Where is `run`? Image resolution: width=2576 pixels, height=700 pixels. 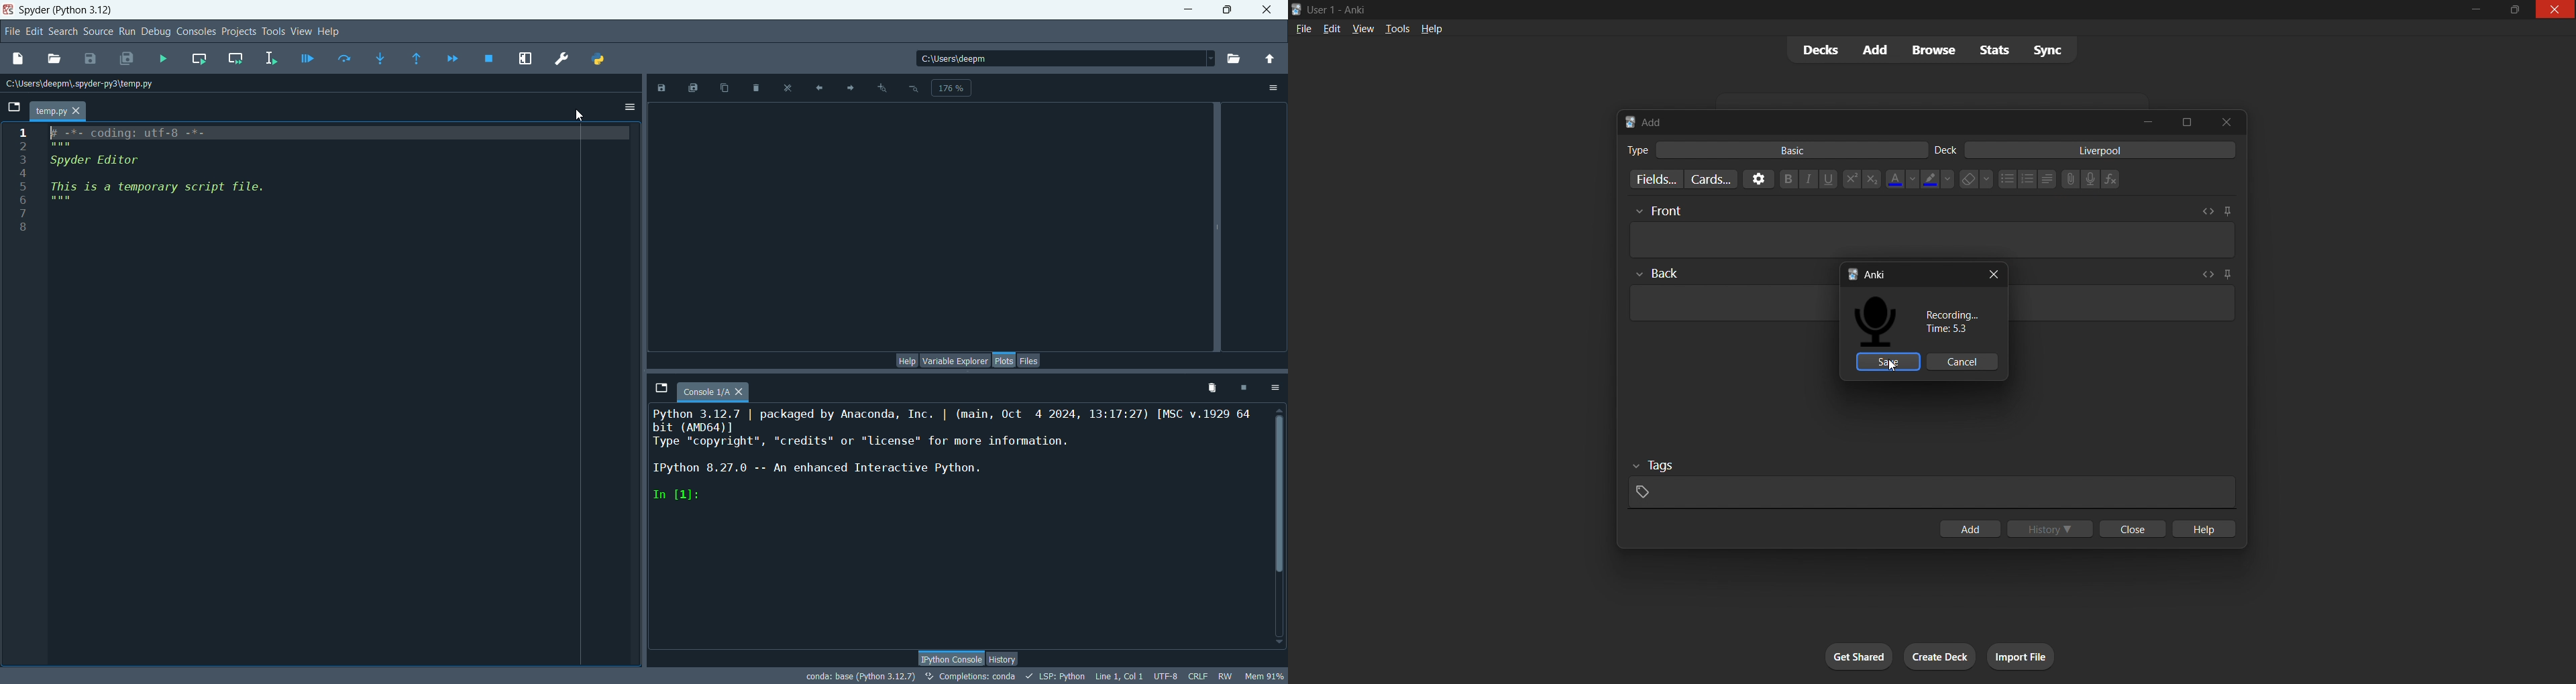
run is located at coordinates (129, 32).